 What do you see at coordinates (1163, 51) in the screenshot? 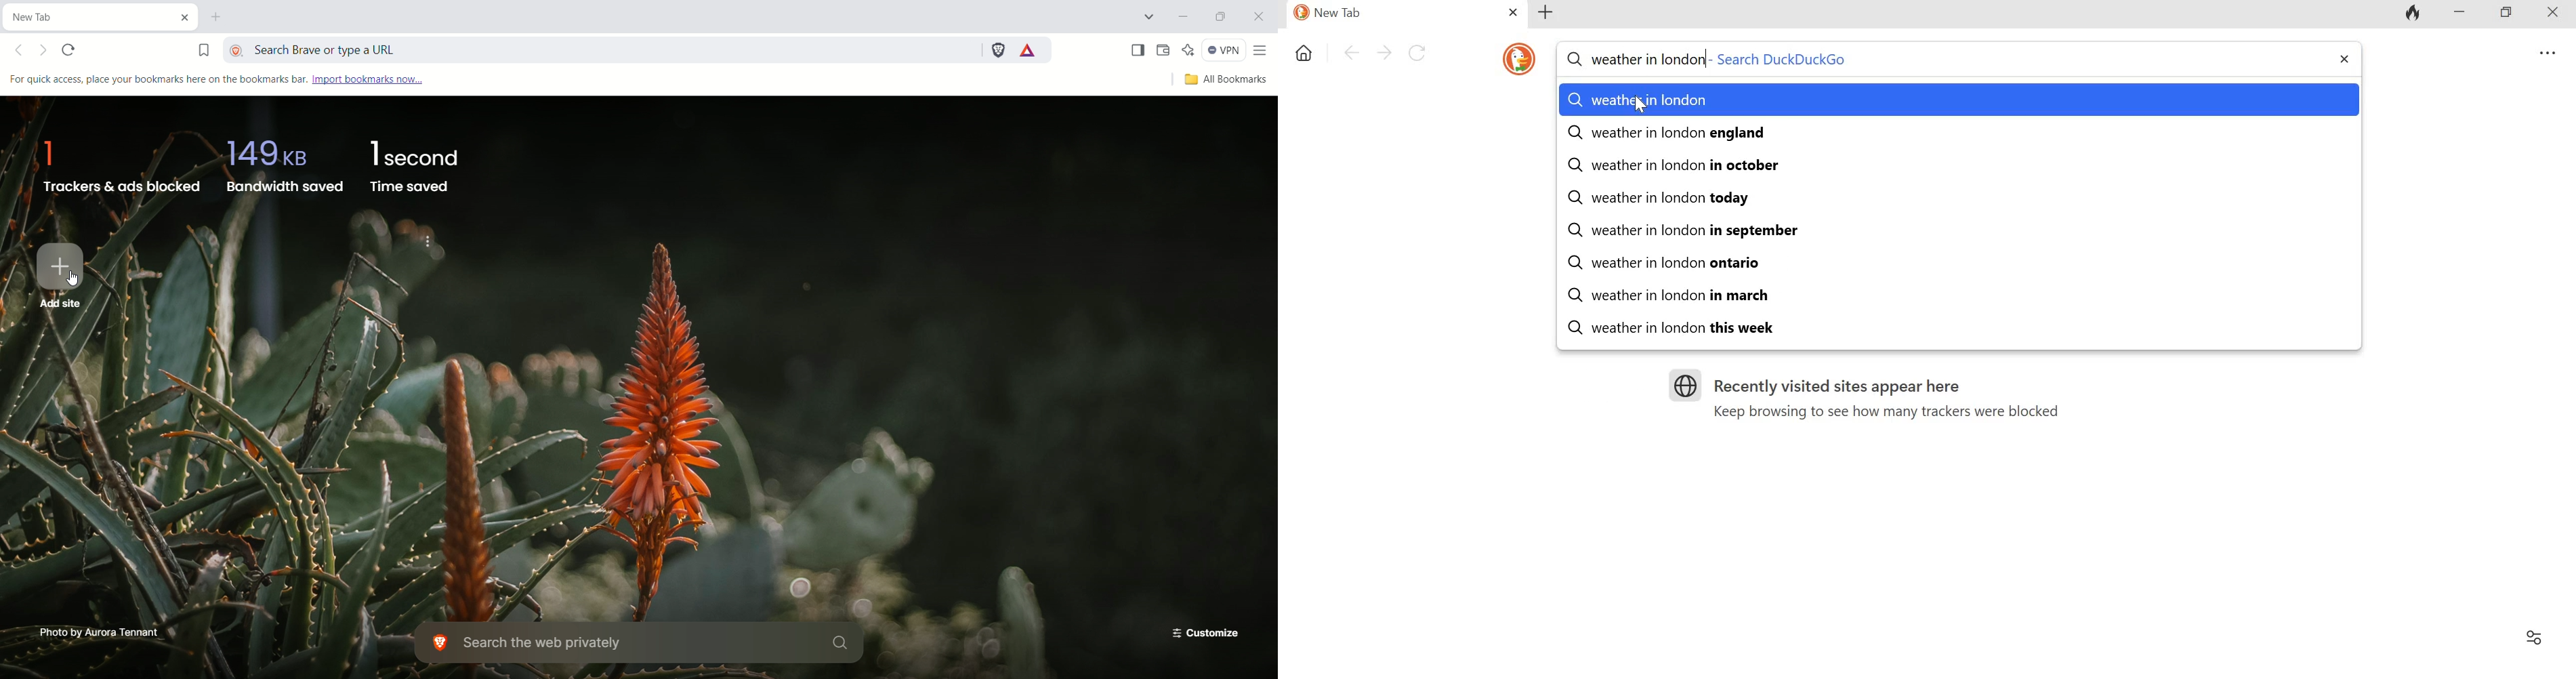
I see `wallet` at bounding box center [1163, 51].